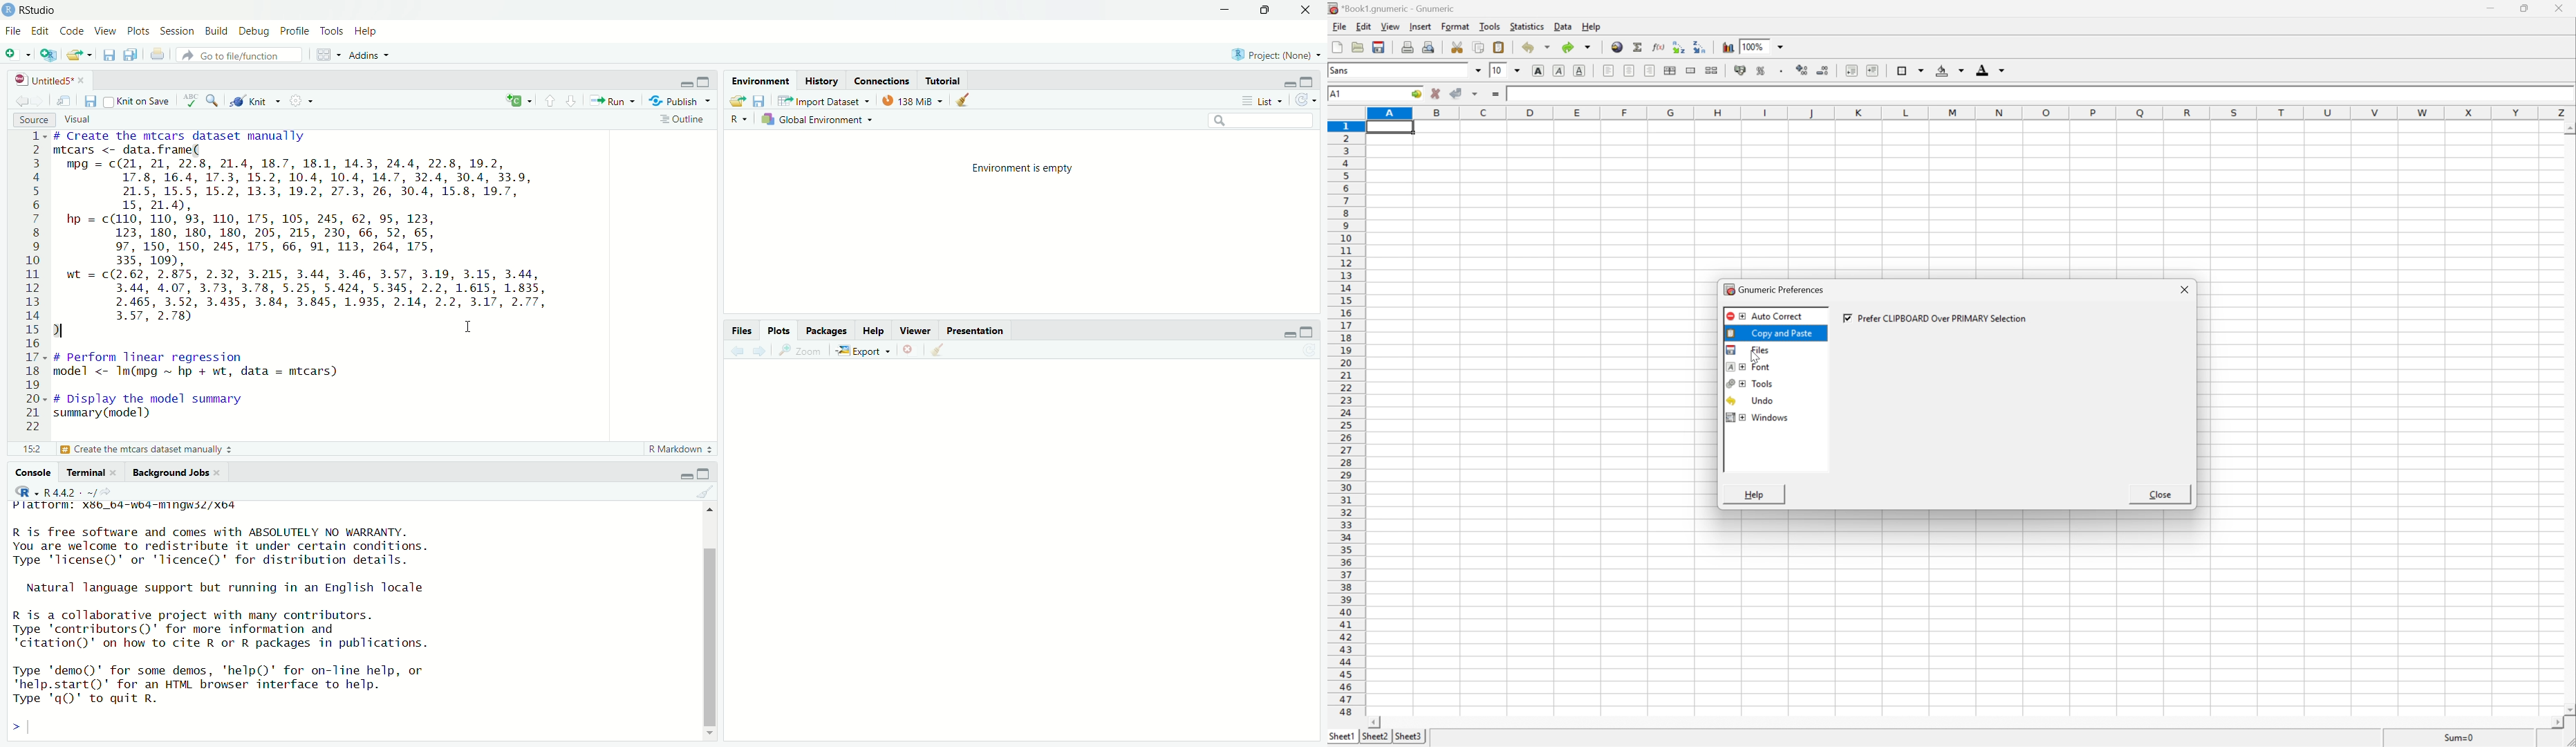 This screenshot has height=756, width=2576. I want to click on underline, so click(1579, 70).